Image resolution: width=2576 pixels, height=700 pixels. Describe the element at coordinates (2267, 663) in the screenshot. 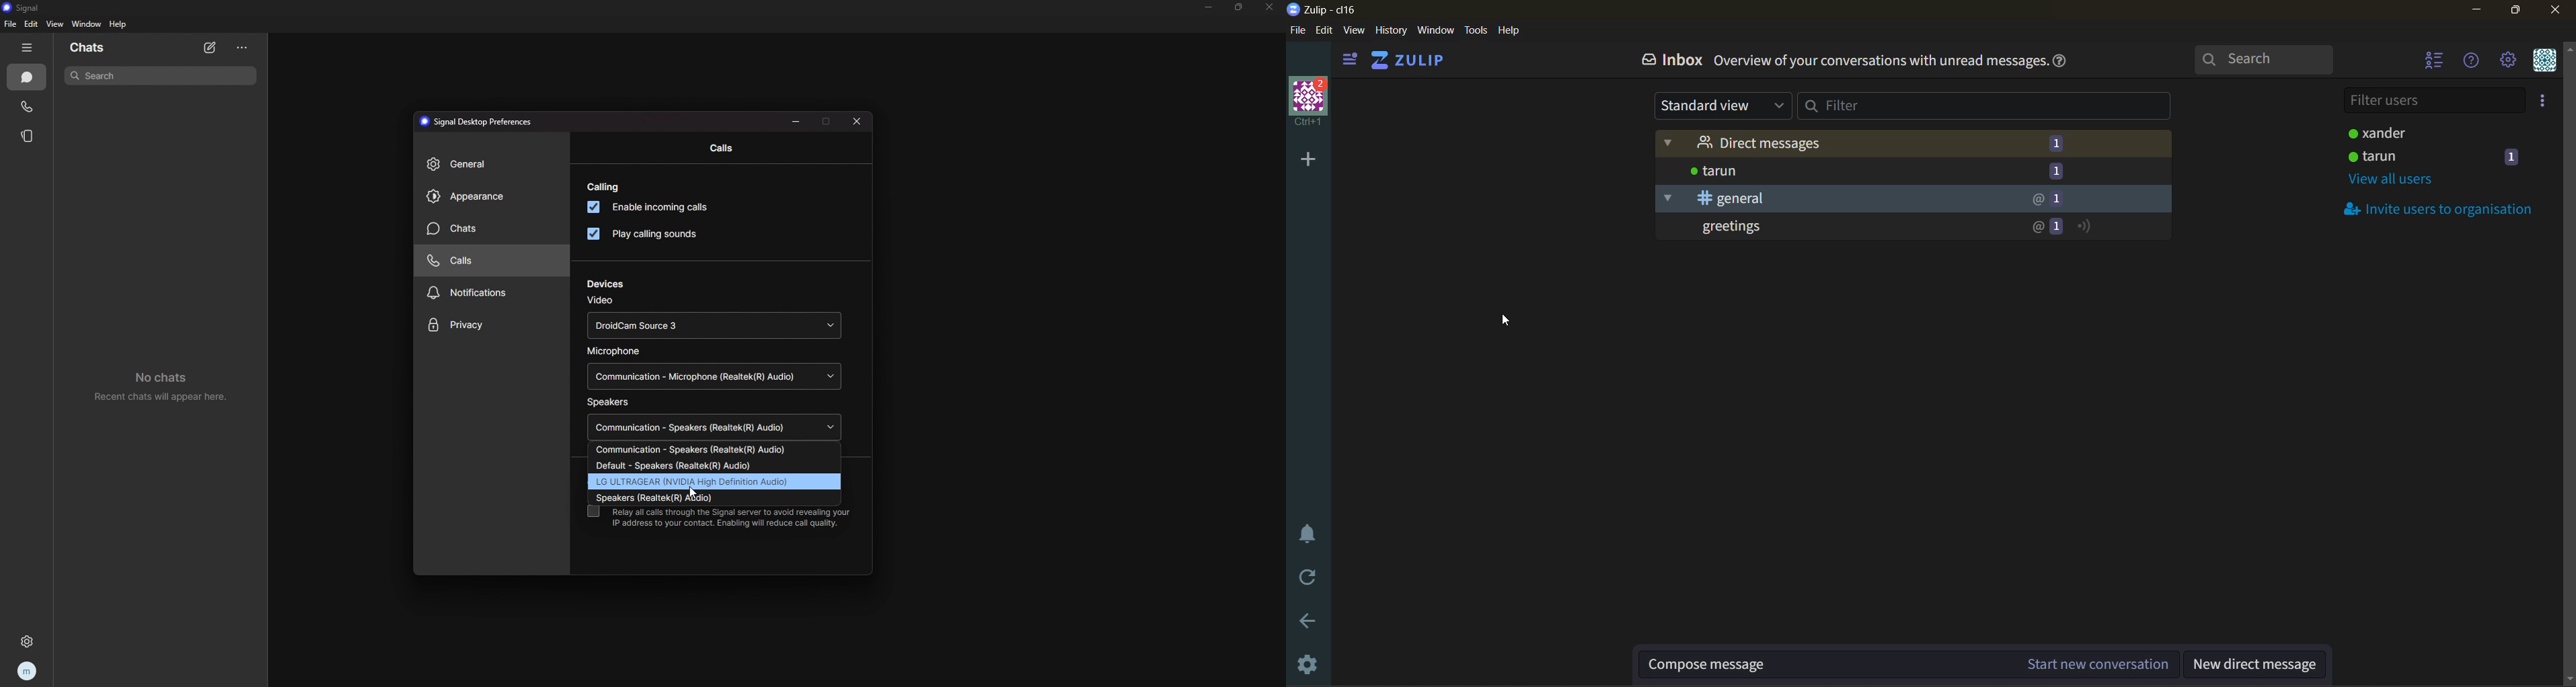

I see `New direct message` at that location.